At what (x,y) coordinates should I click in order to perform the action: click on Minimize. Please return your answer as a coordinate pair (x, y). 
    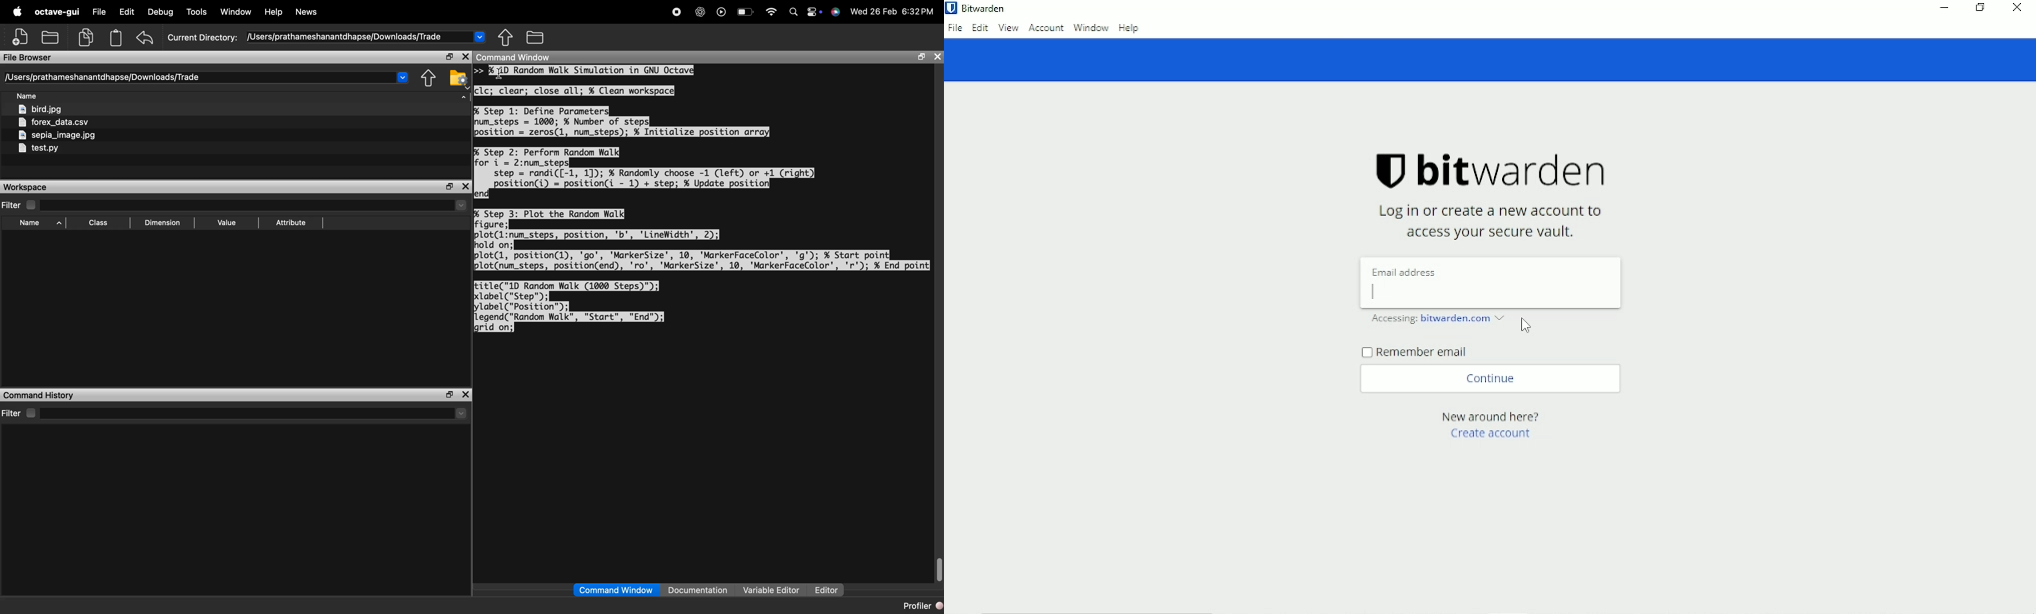
    Looking at the image, I should click on (1946, 8).